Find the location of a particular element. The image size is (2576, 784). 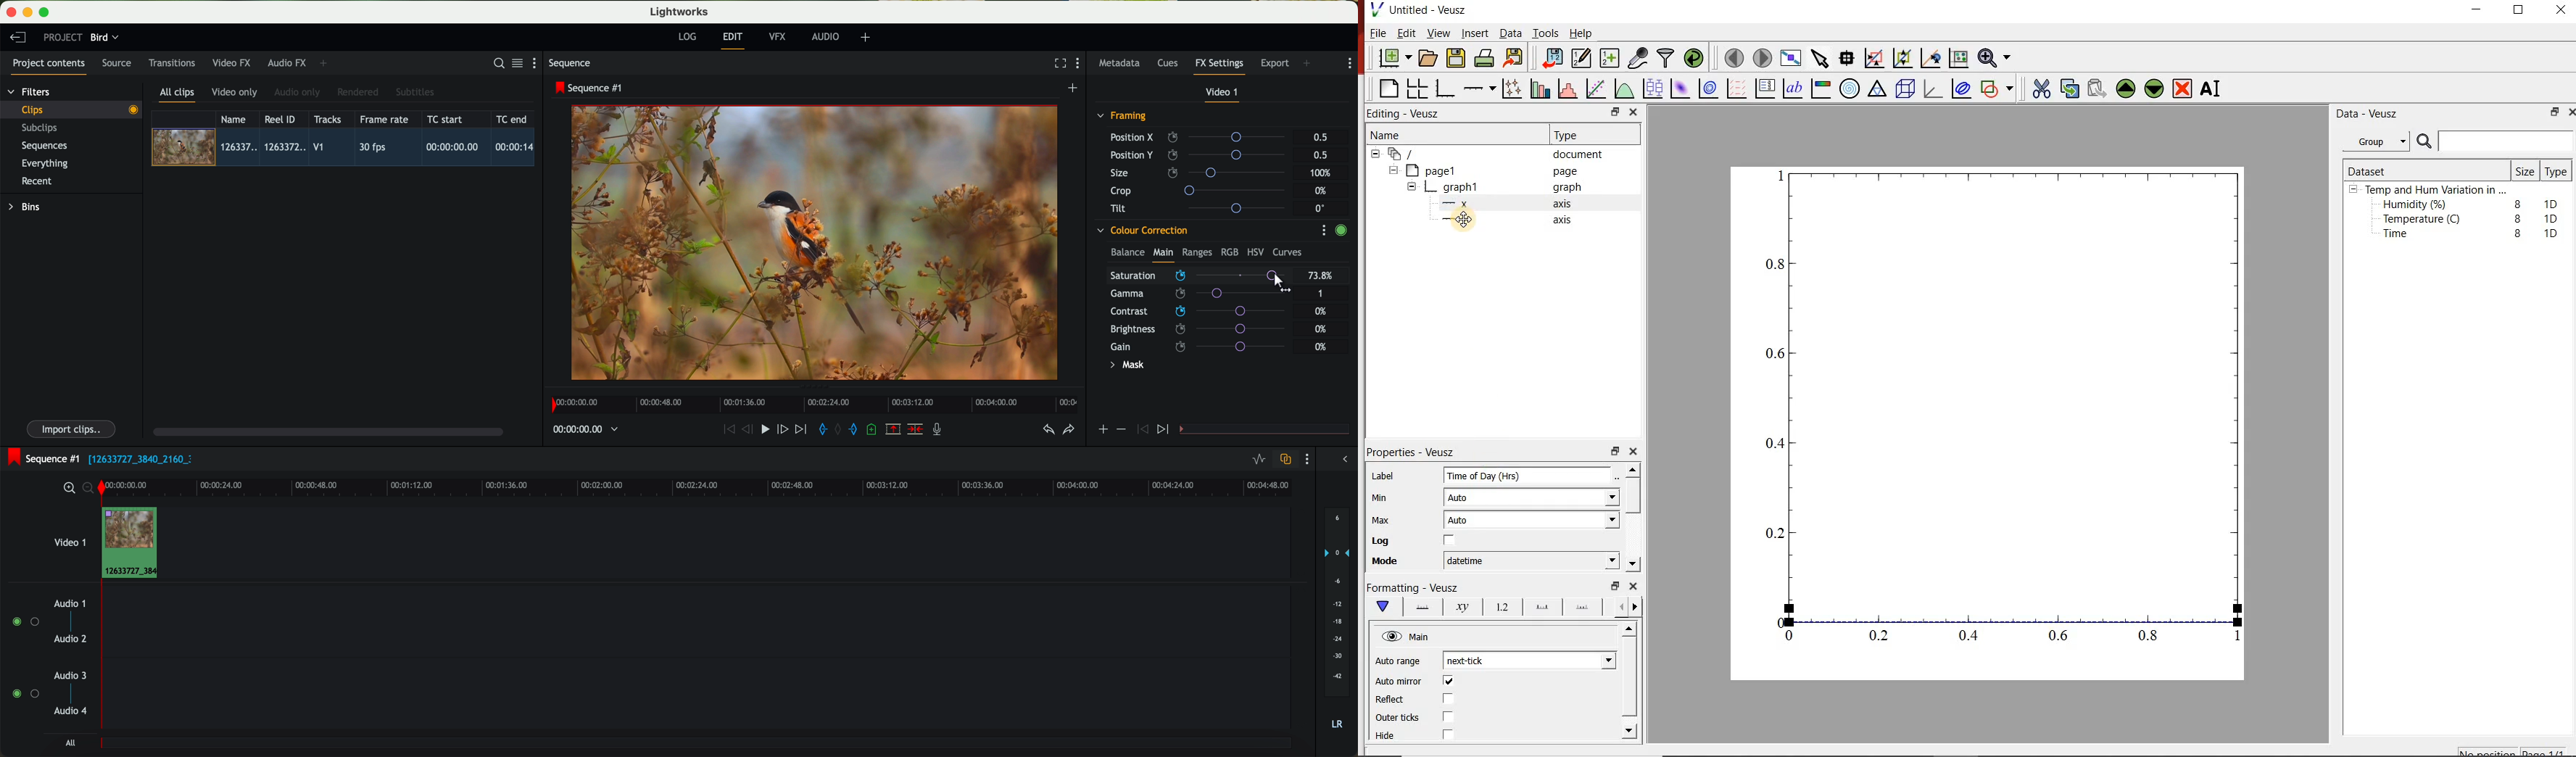

plot box plots is located at coordinates (1653, 89).